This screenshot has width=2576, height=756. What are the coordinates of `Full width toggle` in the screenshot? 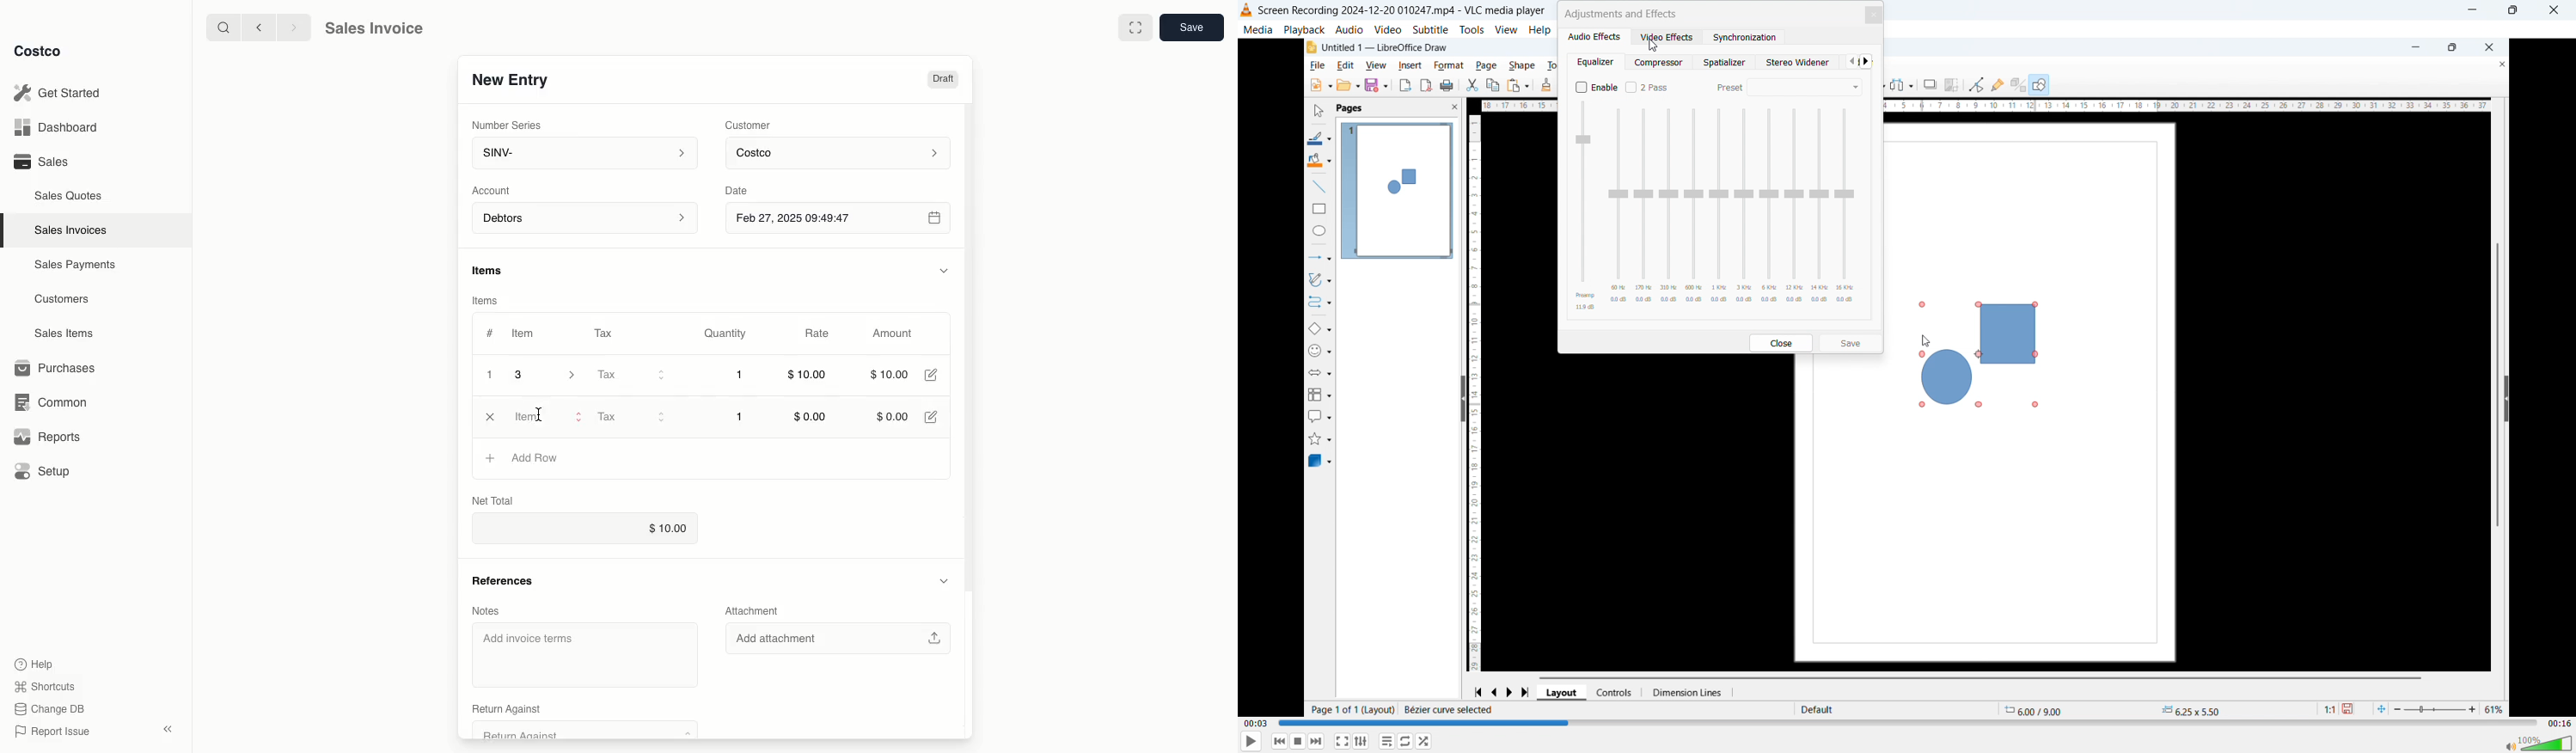 It's located at (1135, 28).